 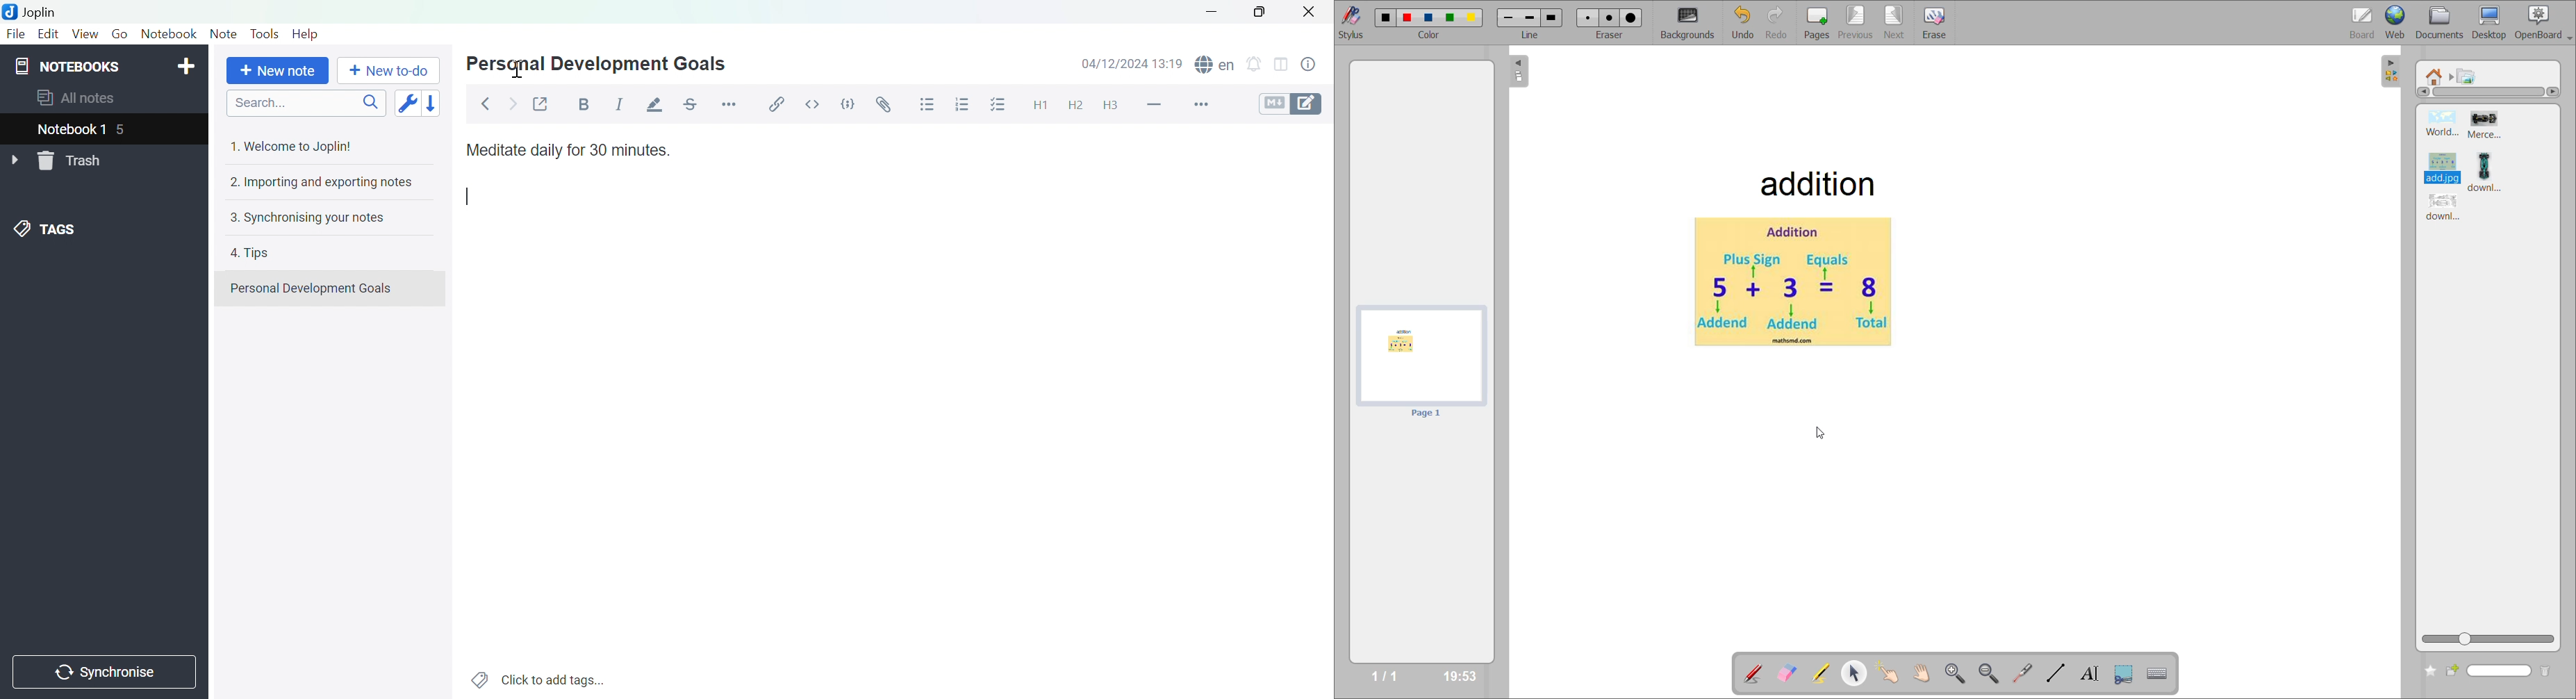 What do you see at coordinates (104, 673) in the screenshot?
I see `Synchronise` at bounding box center [104, 673].